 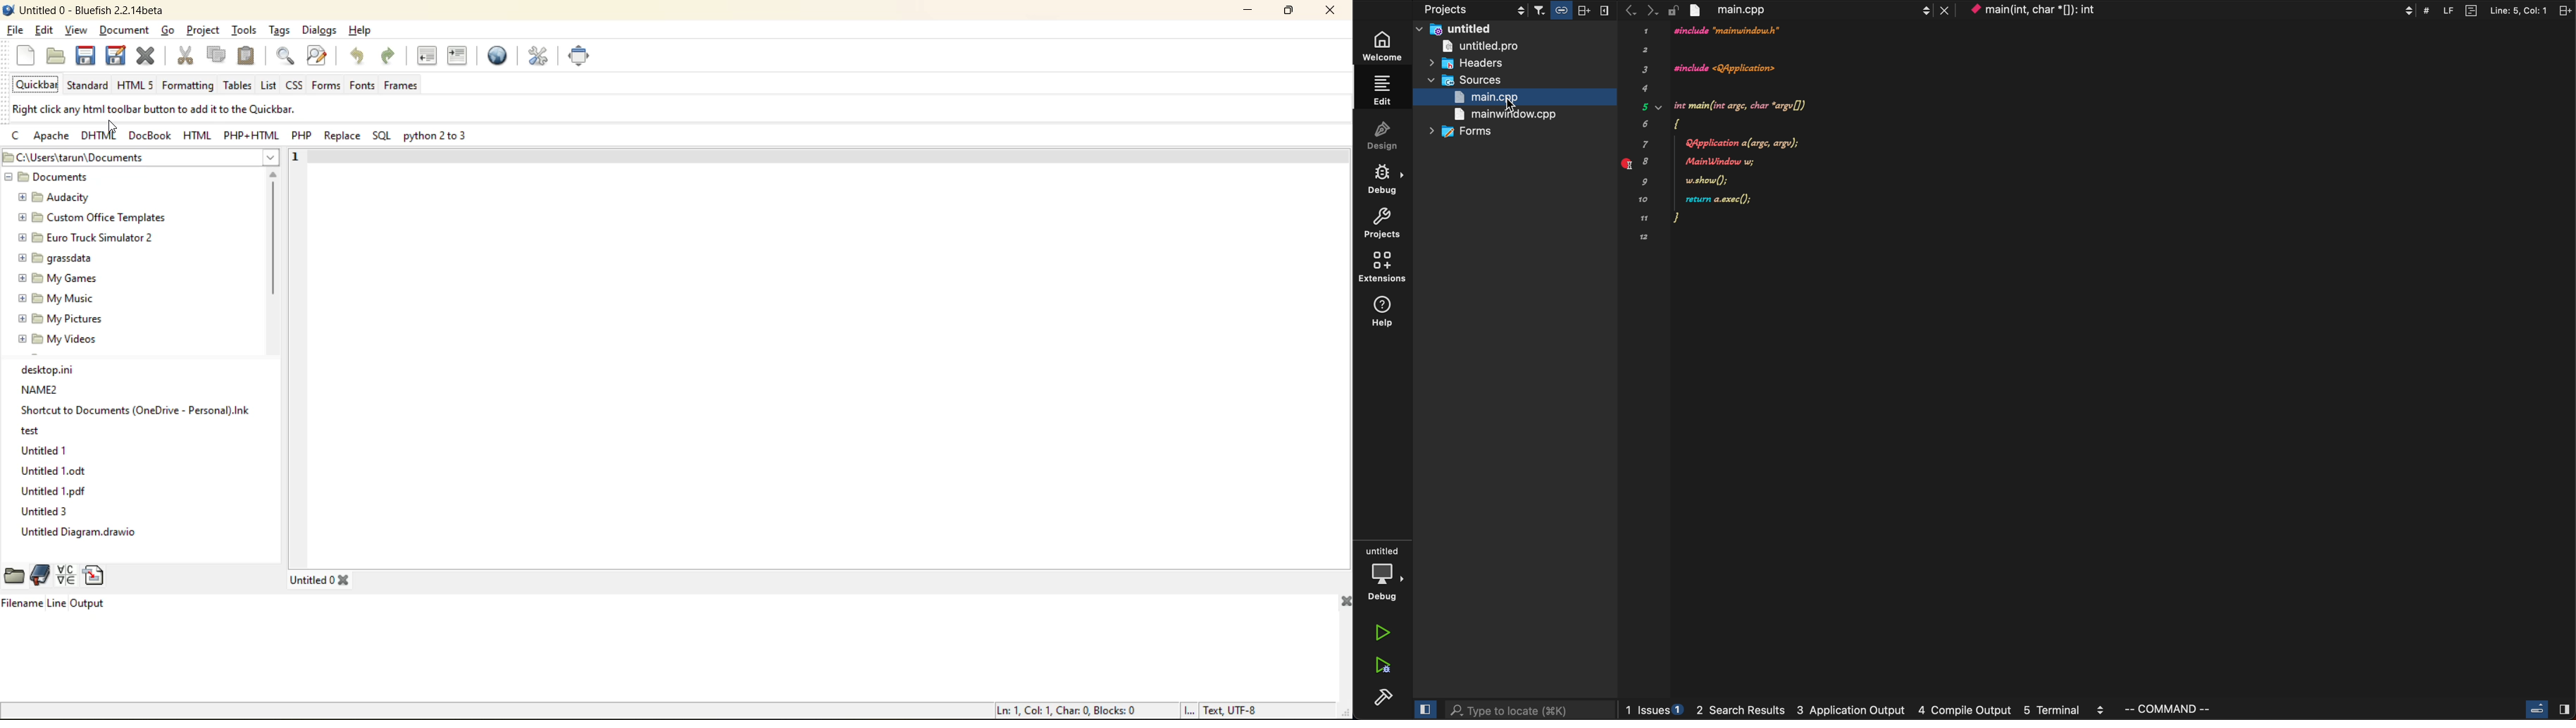 What do you see at coordinates (37, 83) in the screenshot?
I see `quickbar` at bounding box center [37, 83].